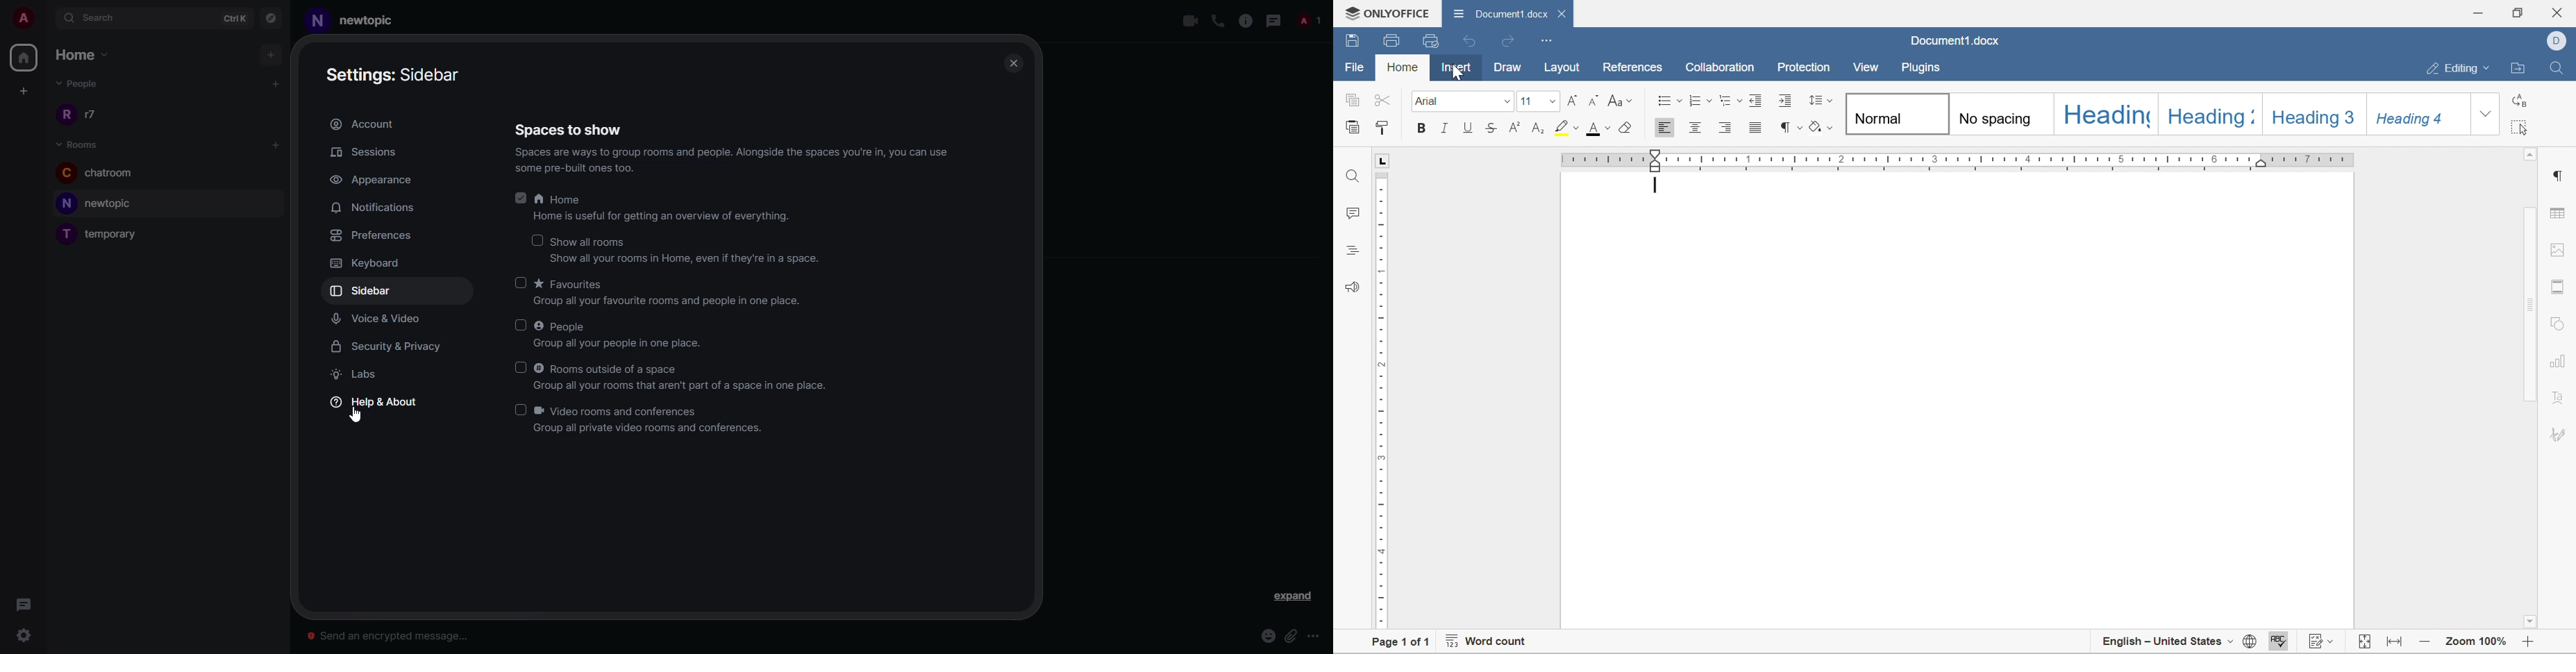 The width and height of the screenshot is (2576, 672). I want to click on Image settings, so click(2562, 253).